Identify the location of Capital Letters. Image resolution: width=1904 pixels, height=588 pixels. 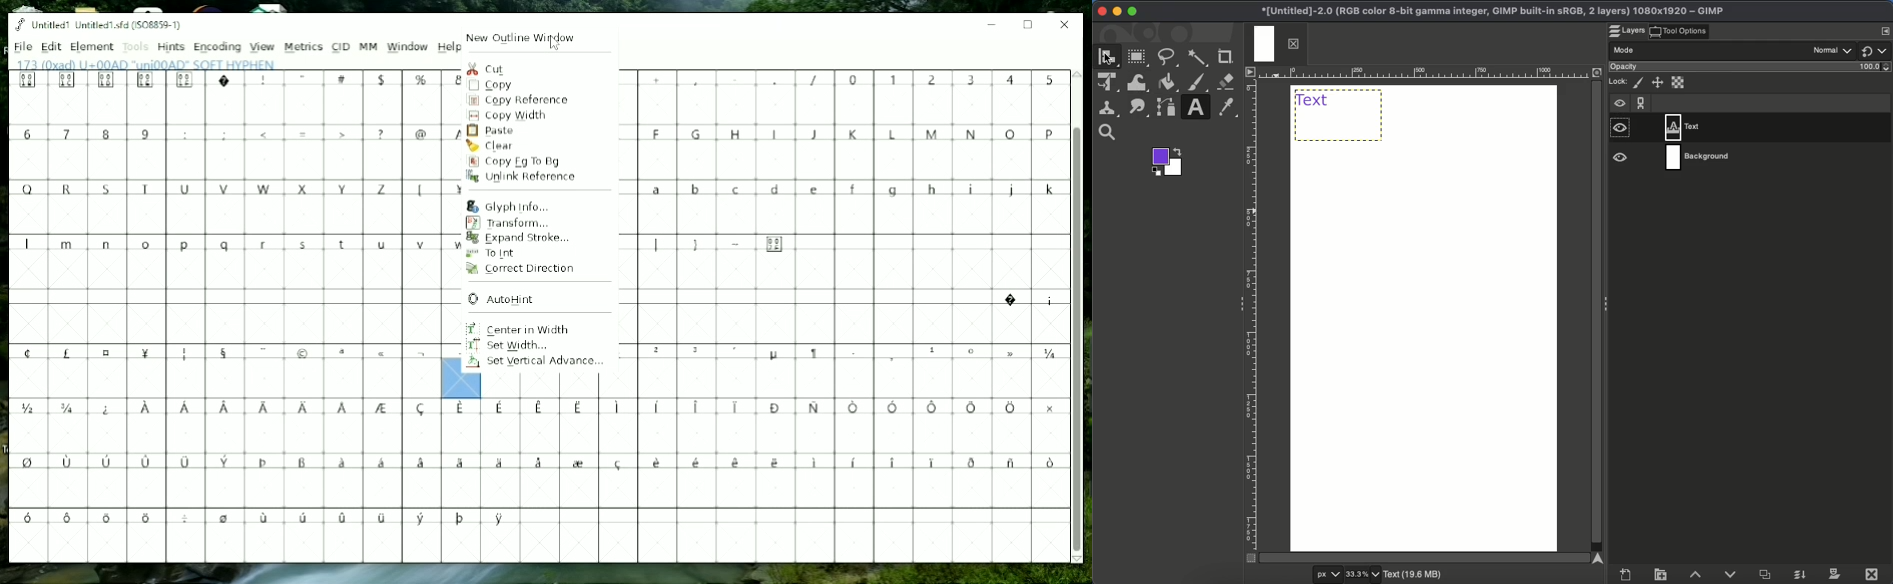
(228, 190).